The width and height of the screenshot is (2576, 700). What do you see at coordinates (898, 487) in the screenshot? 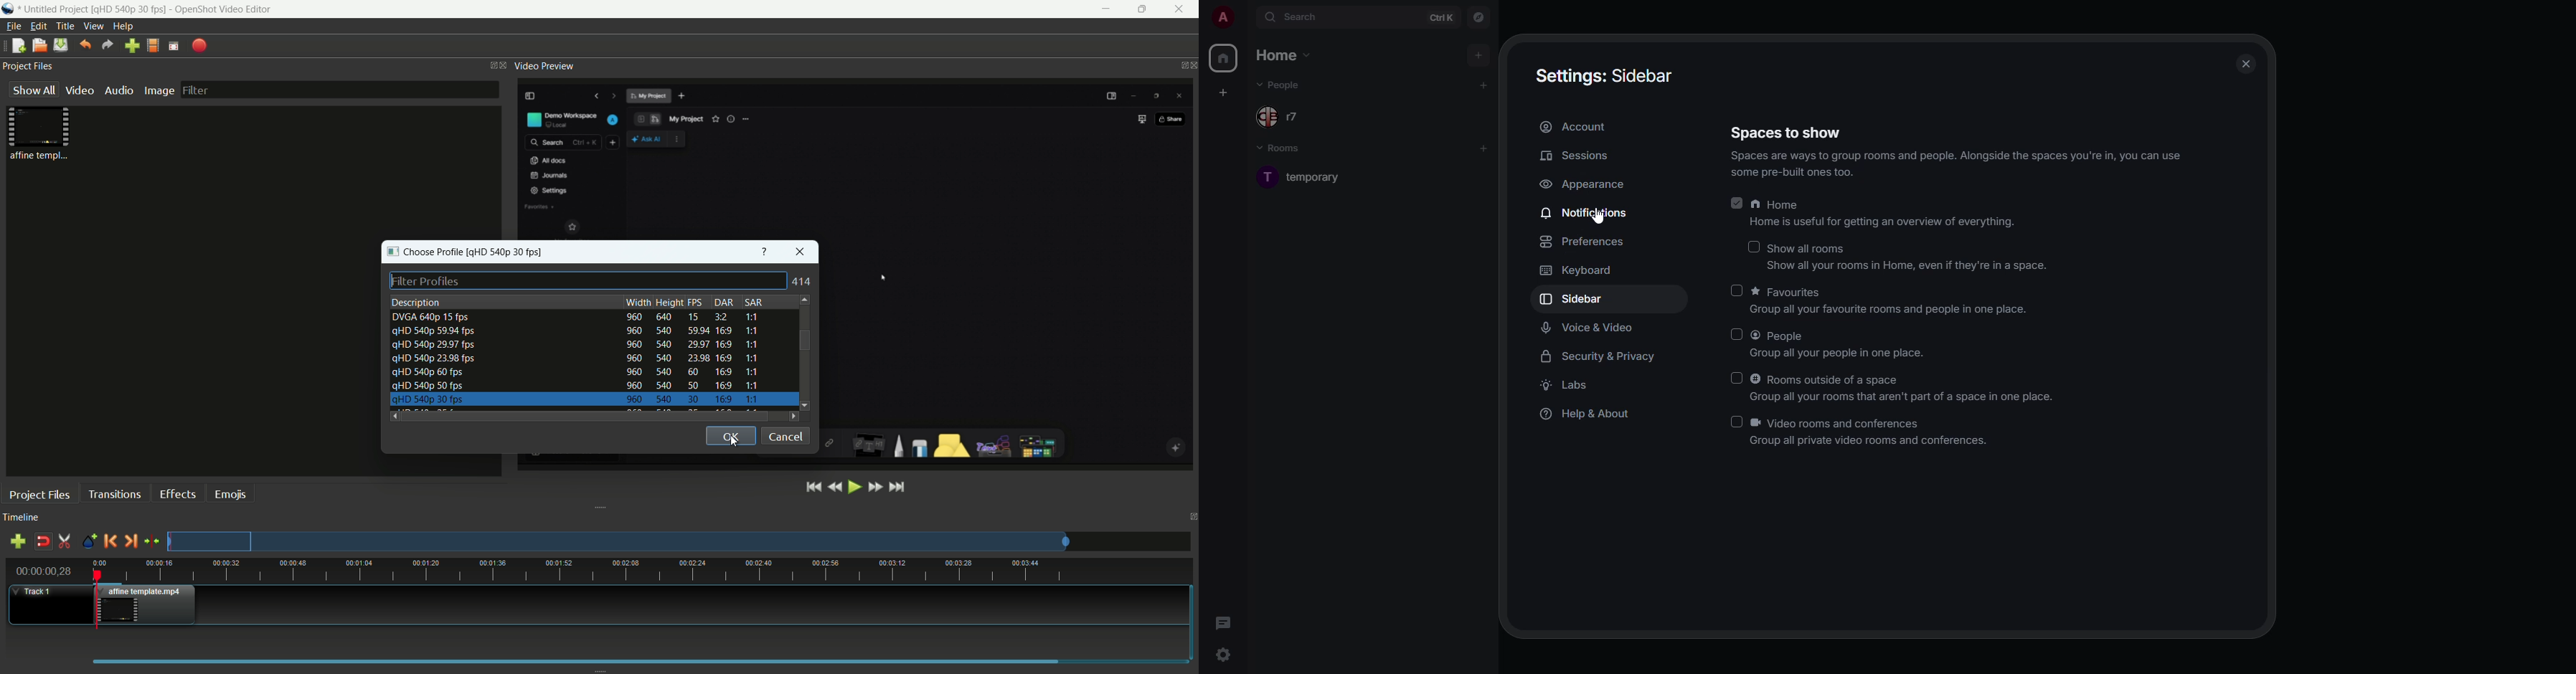
I see `jump to end` at bounding box center [898, 487].